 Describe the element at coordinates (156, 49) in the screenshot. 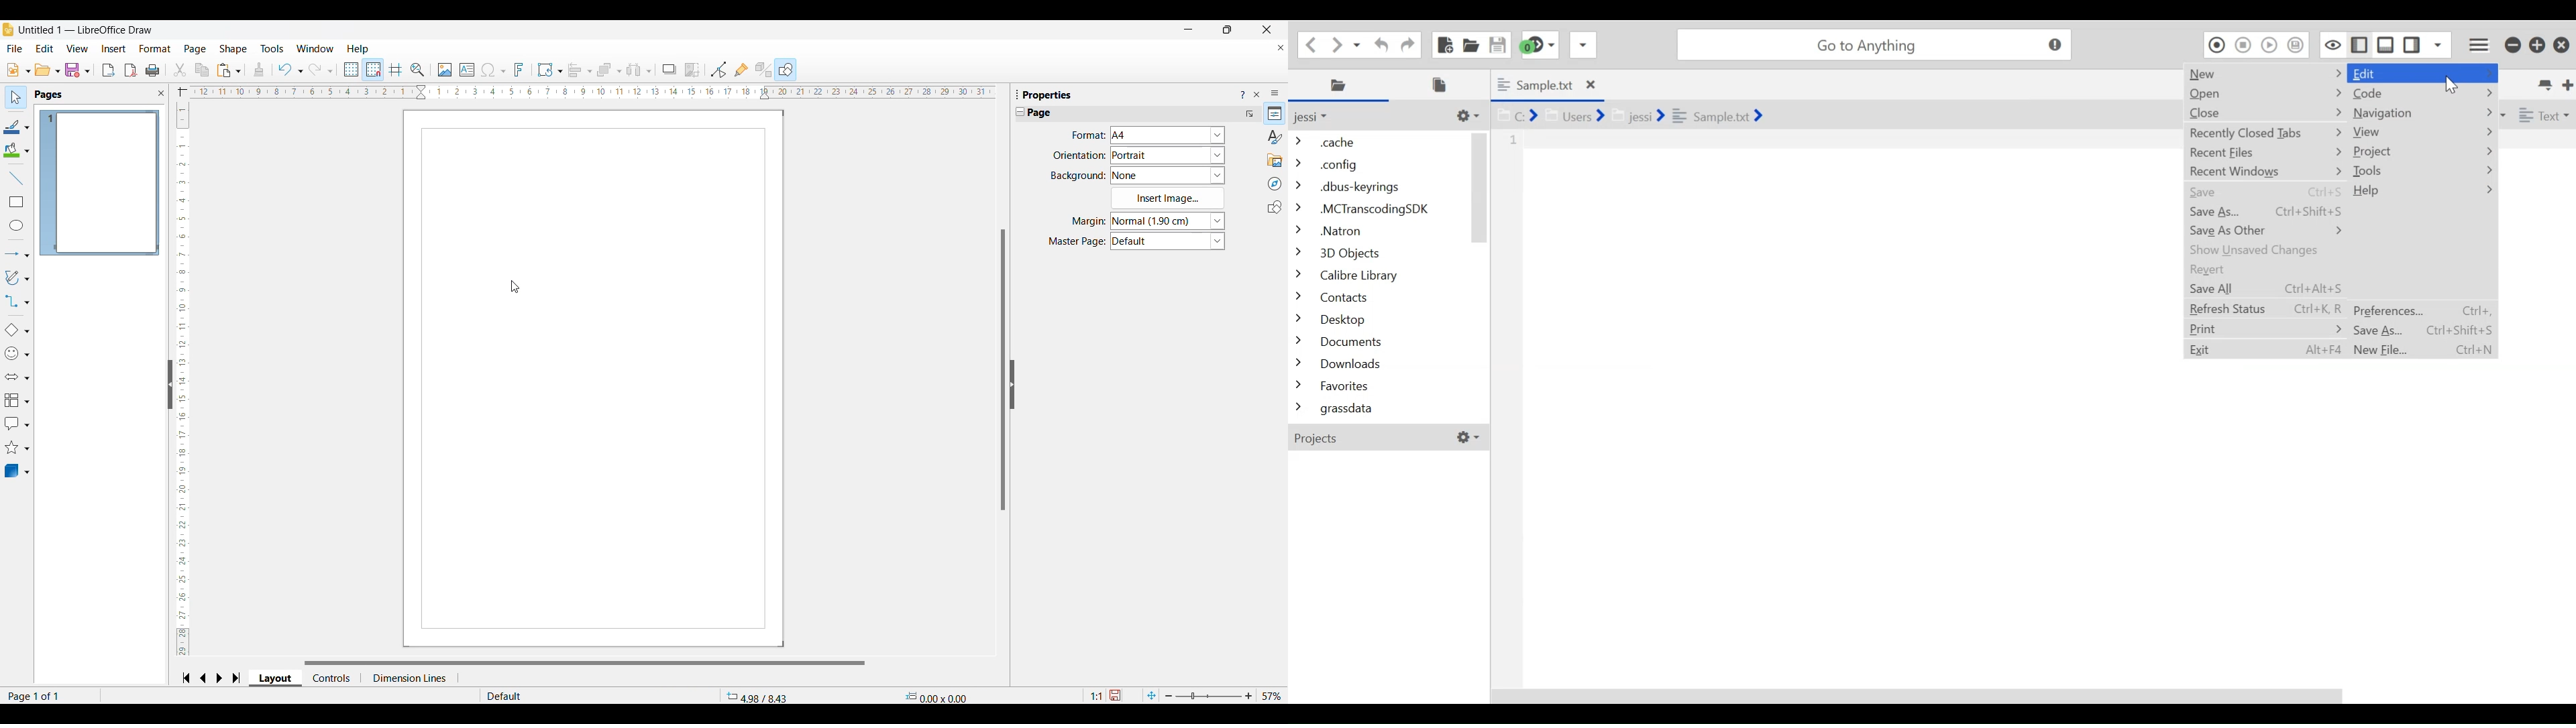

I see `Format menu` at that location.